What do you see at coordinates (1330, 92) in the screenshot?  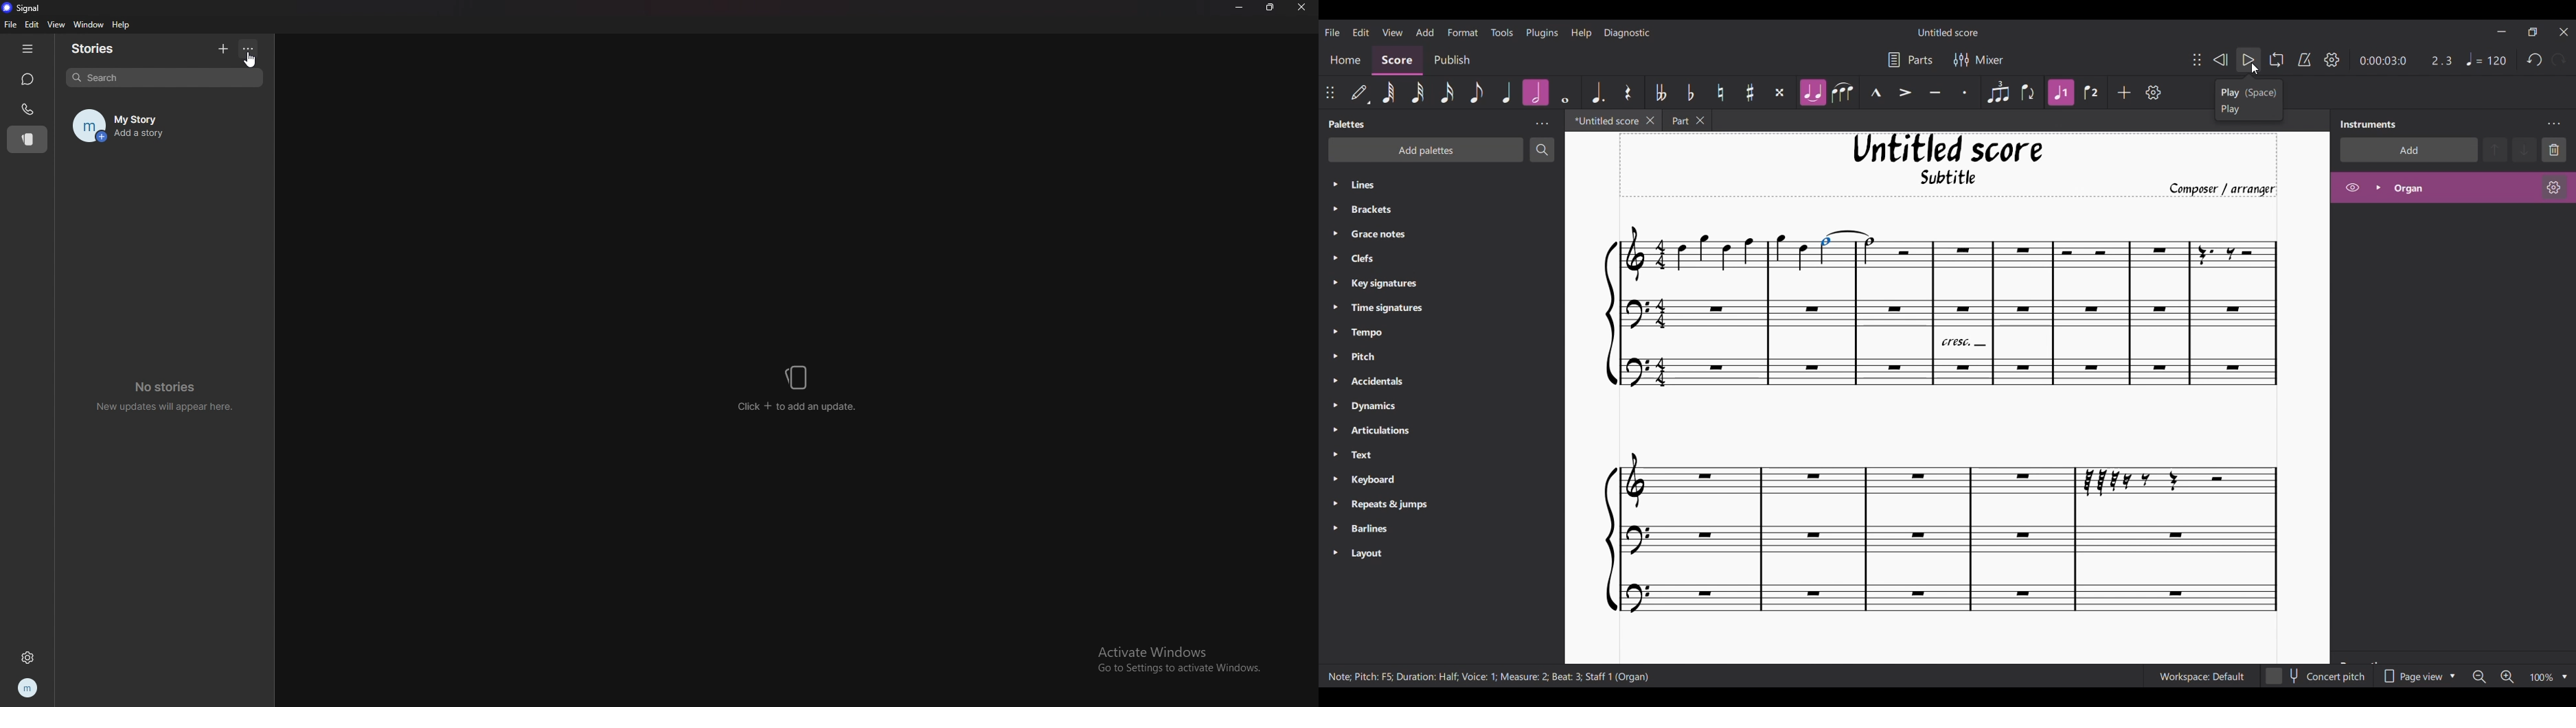 I see `Change position of toolbar attached` at bounding box center [1330, 92].